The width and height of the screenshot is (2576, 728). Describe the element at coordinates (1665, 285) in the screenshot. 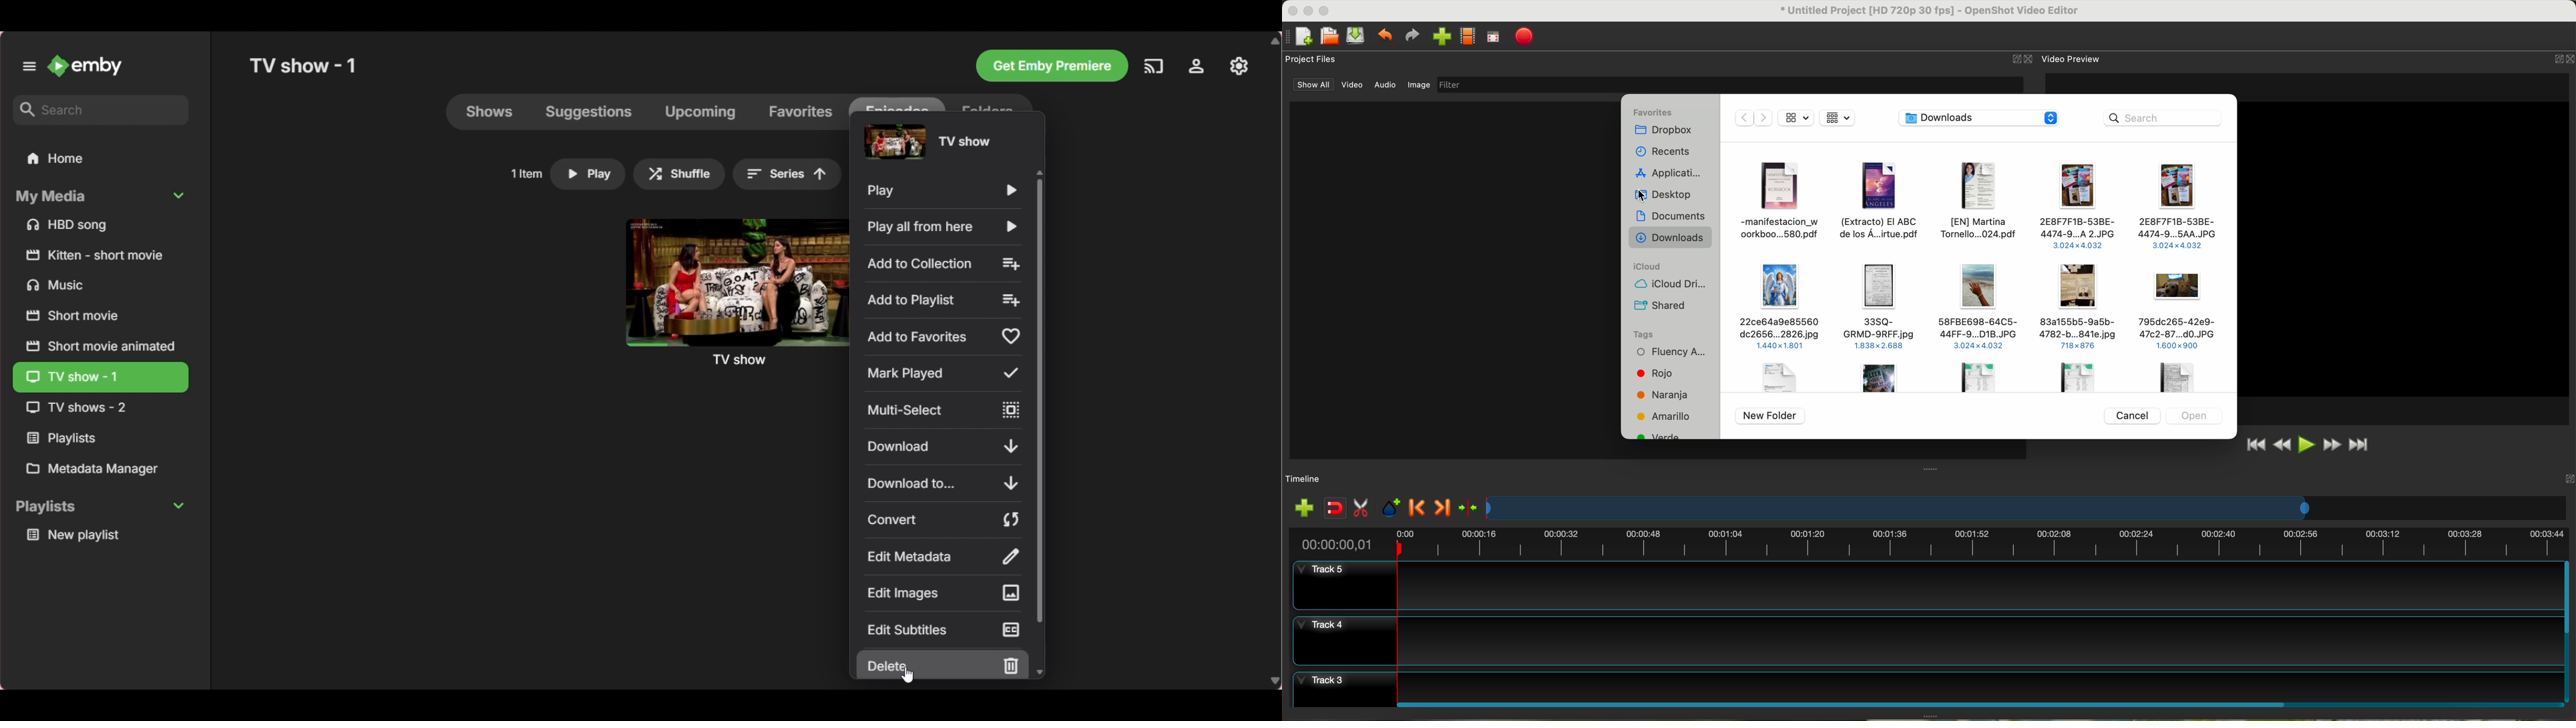

I see `icloud drive` at that location.